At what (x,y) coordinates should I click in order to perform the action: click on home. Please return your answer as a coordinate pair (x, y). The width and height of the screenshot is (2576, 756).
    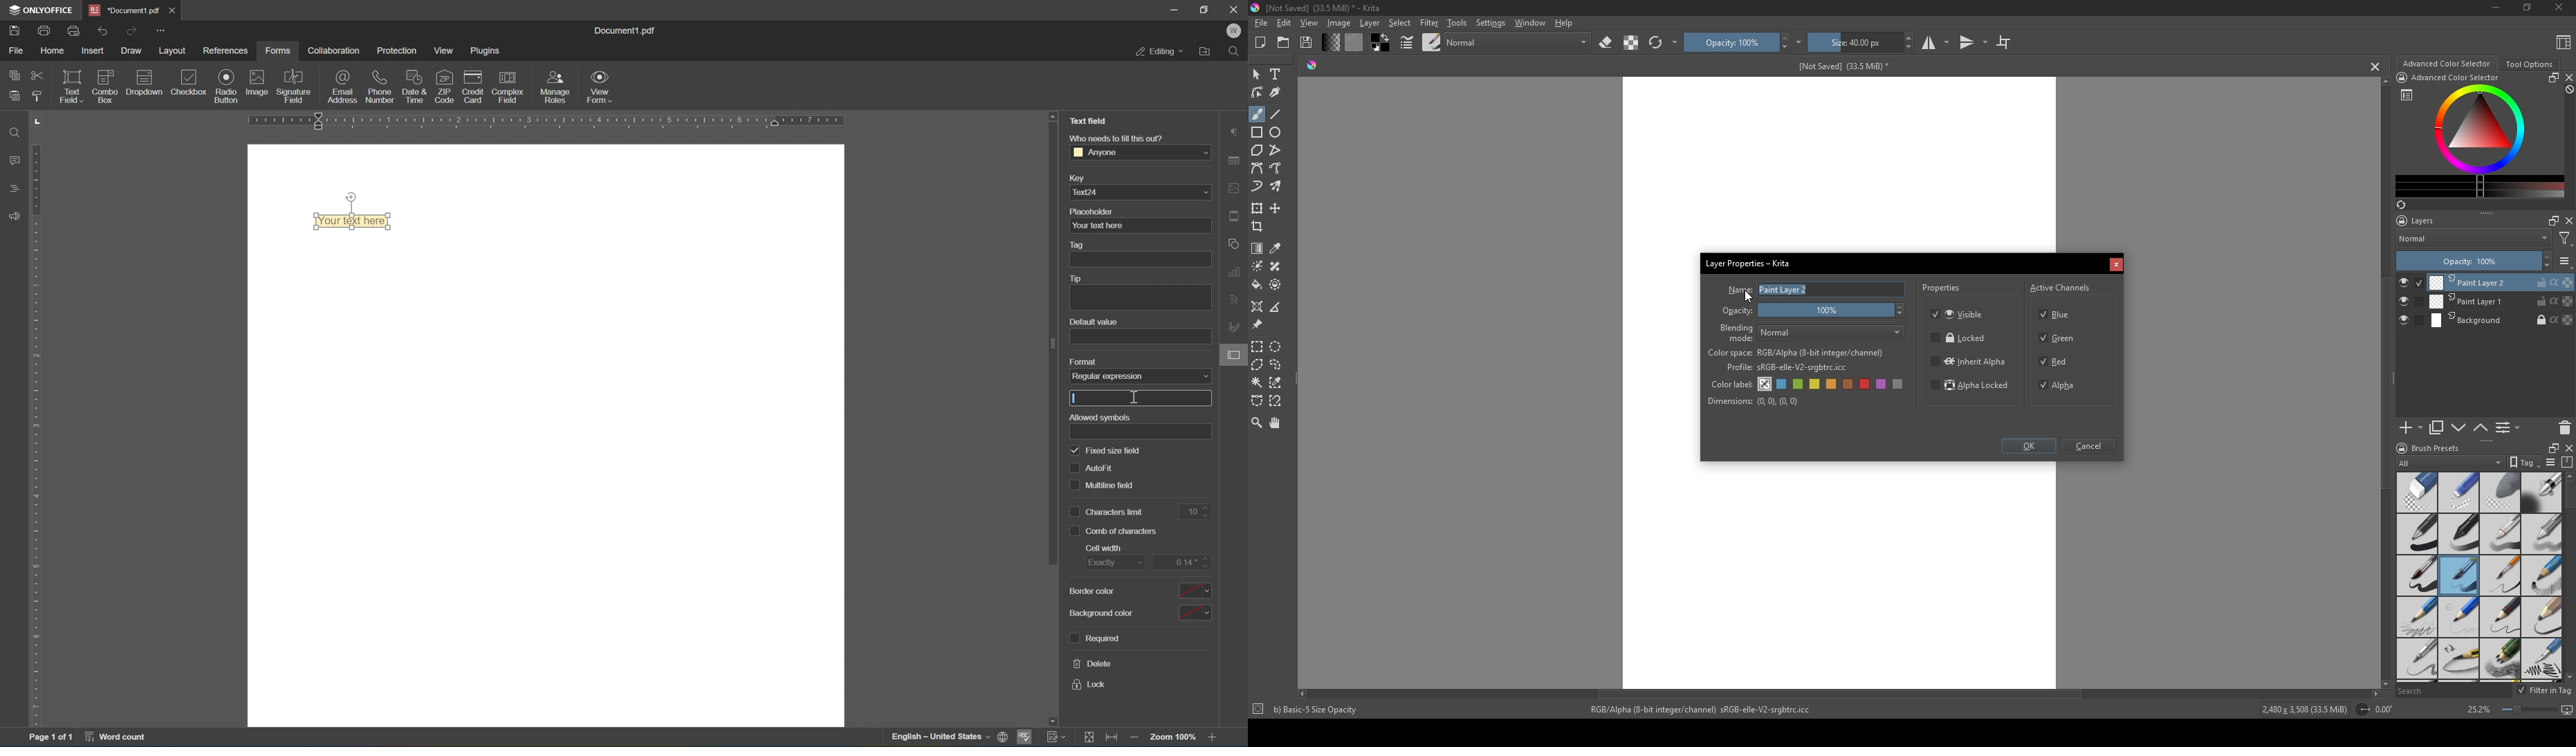
    Looking at the image, I should click on (52, 53).